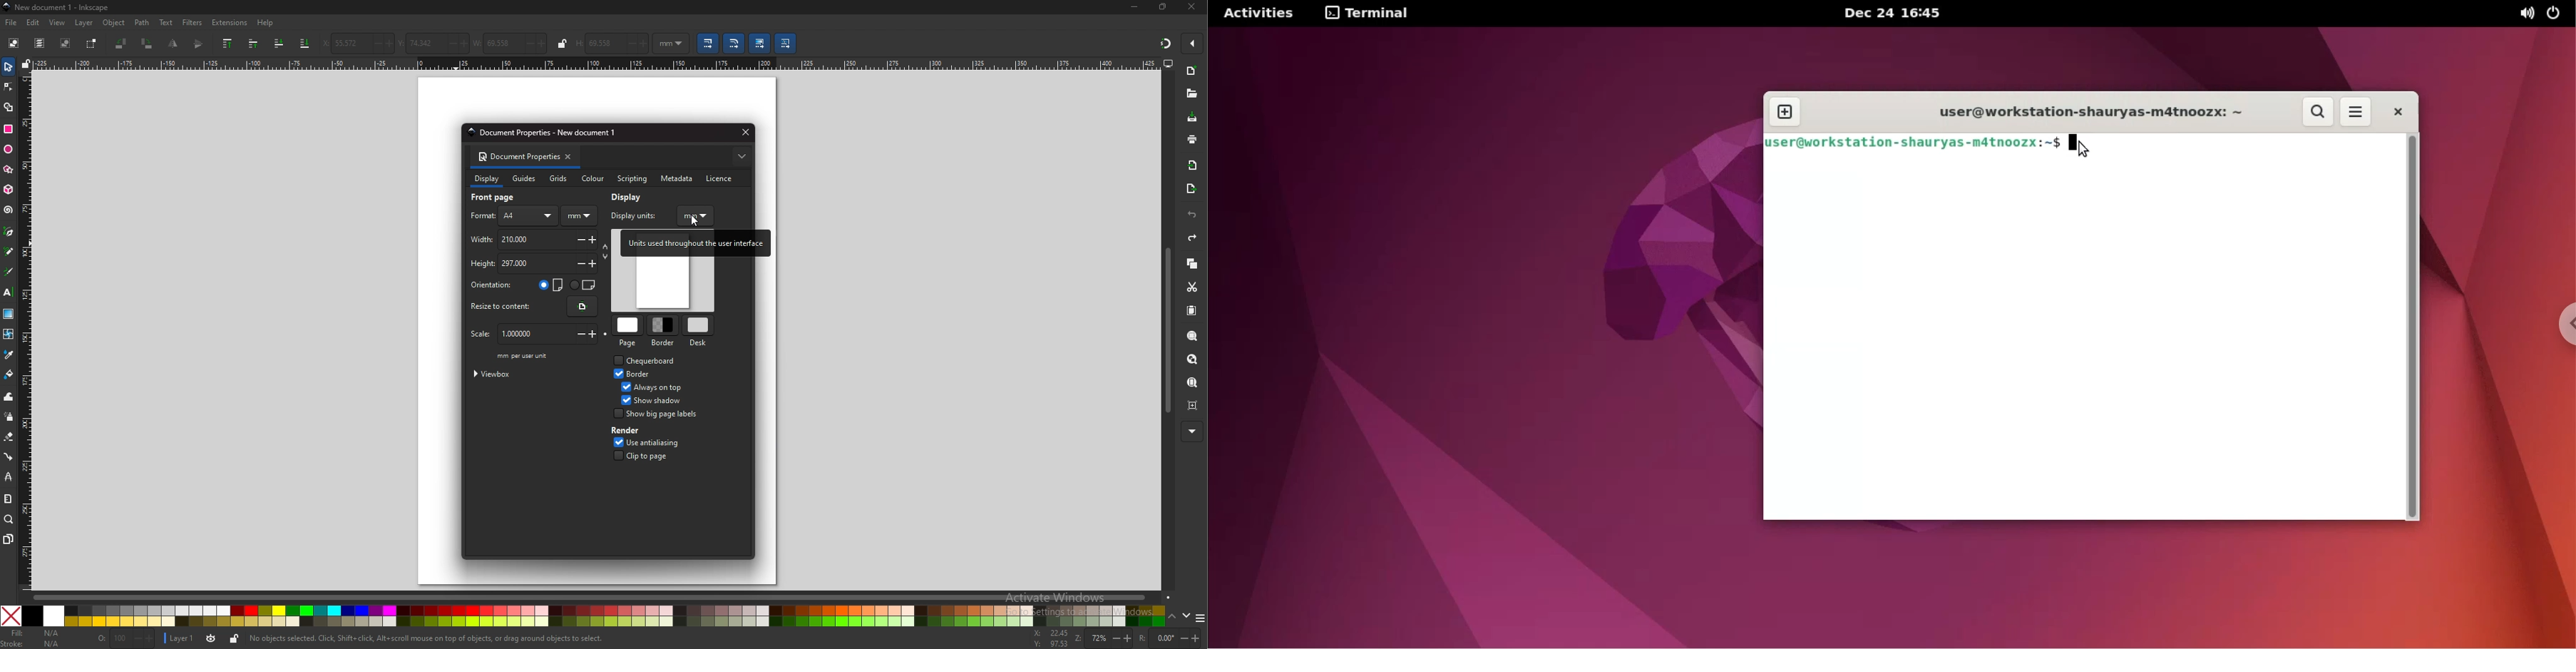 The height and width of the screenshot is (672, 2576). I want to click on rotate 90 ccw, so click(122, 43).